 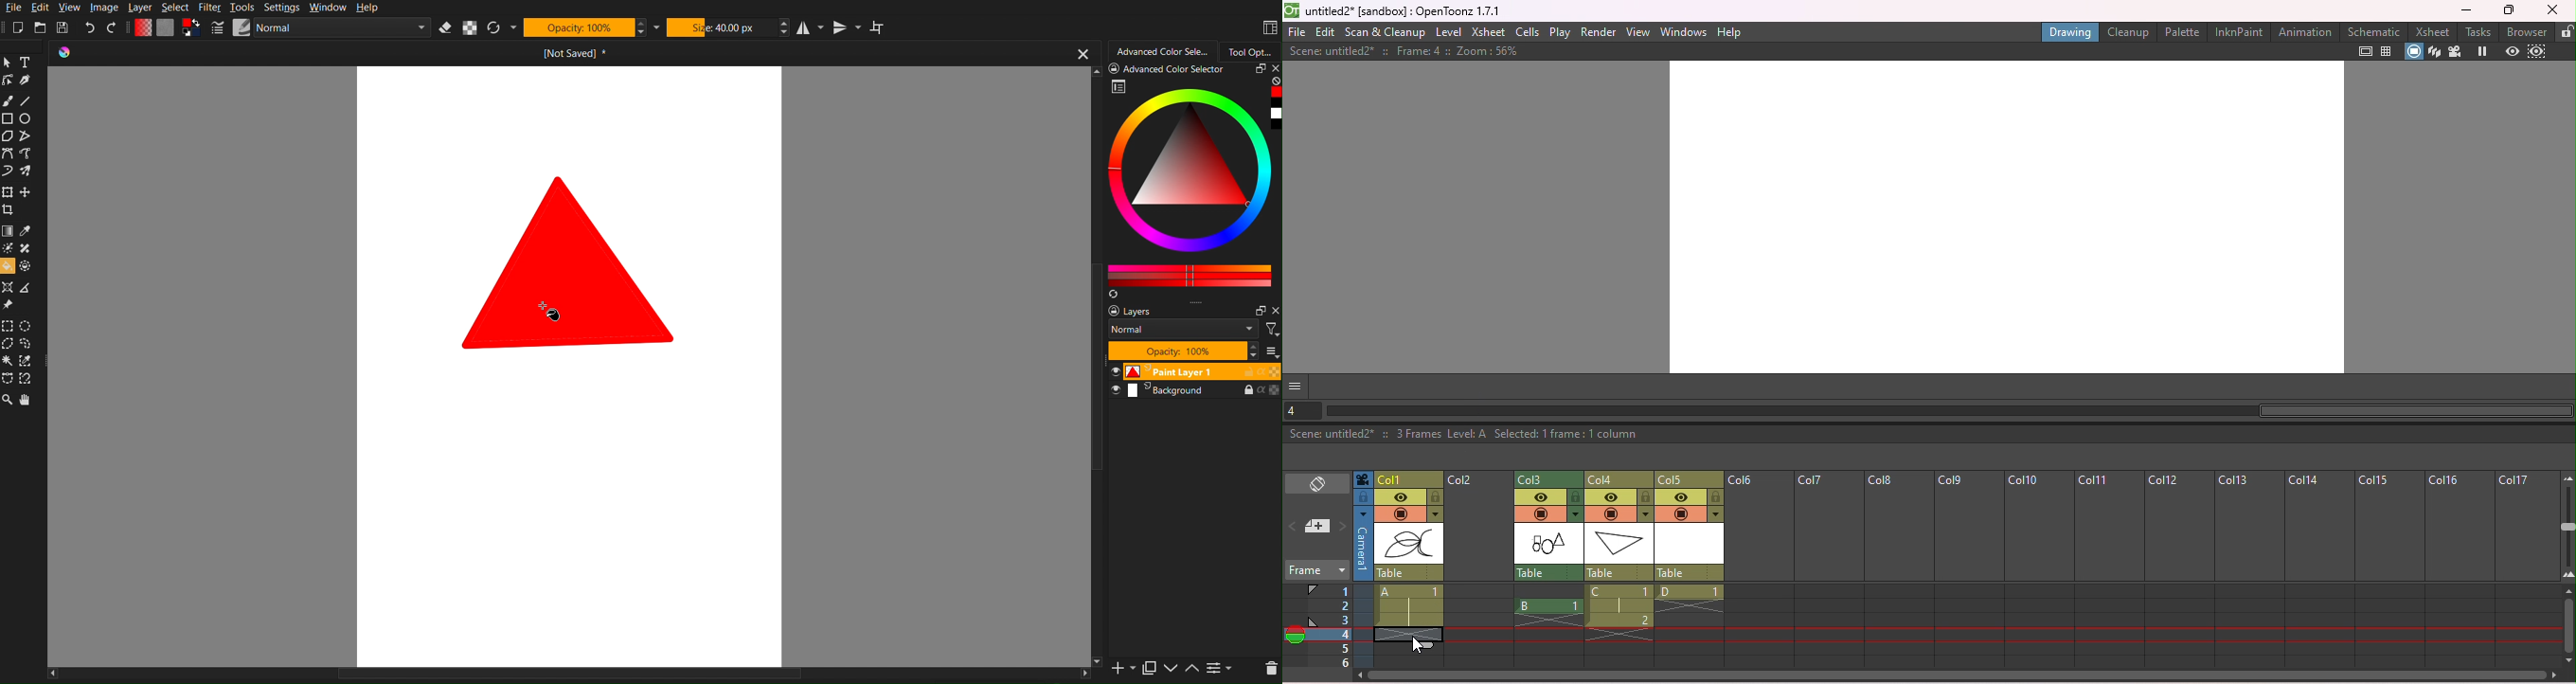 I want to click on dynamic brush tool, so click(x=8, y=172).